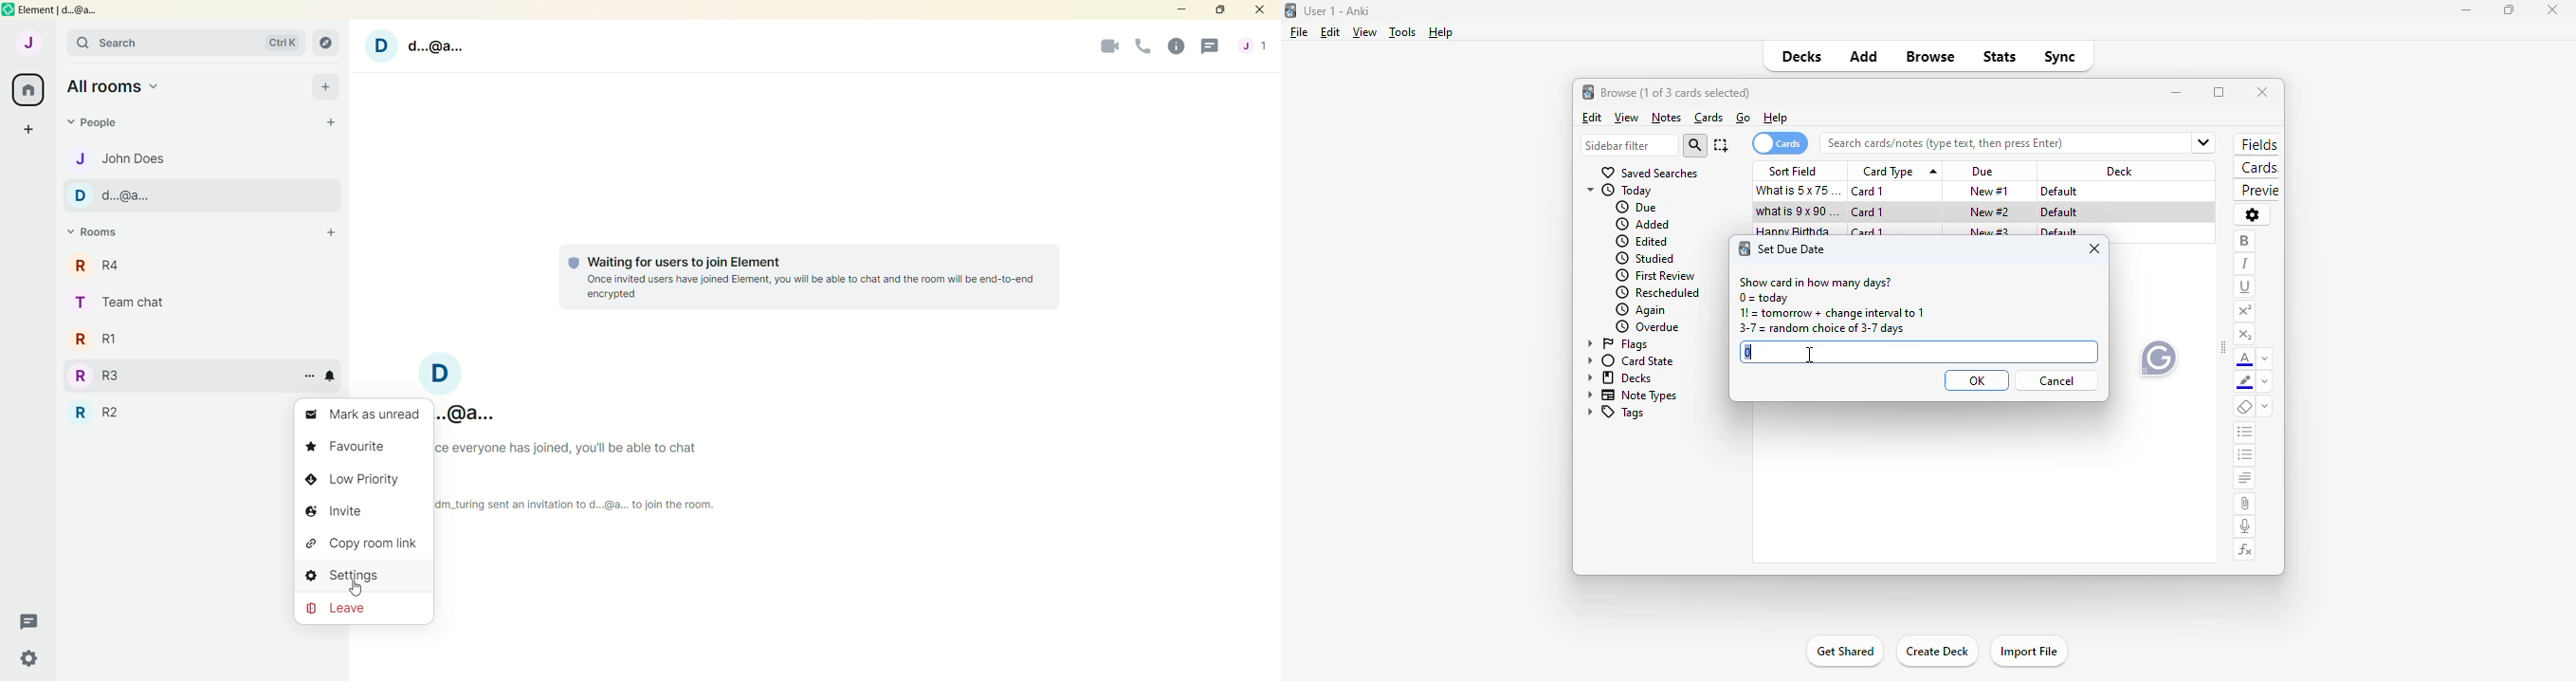  What do you see at coordinates (2243, 264) in the screenshot?
I see `italic` at bounding box center [2243, 264].